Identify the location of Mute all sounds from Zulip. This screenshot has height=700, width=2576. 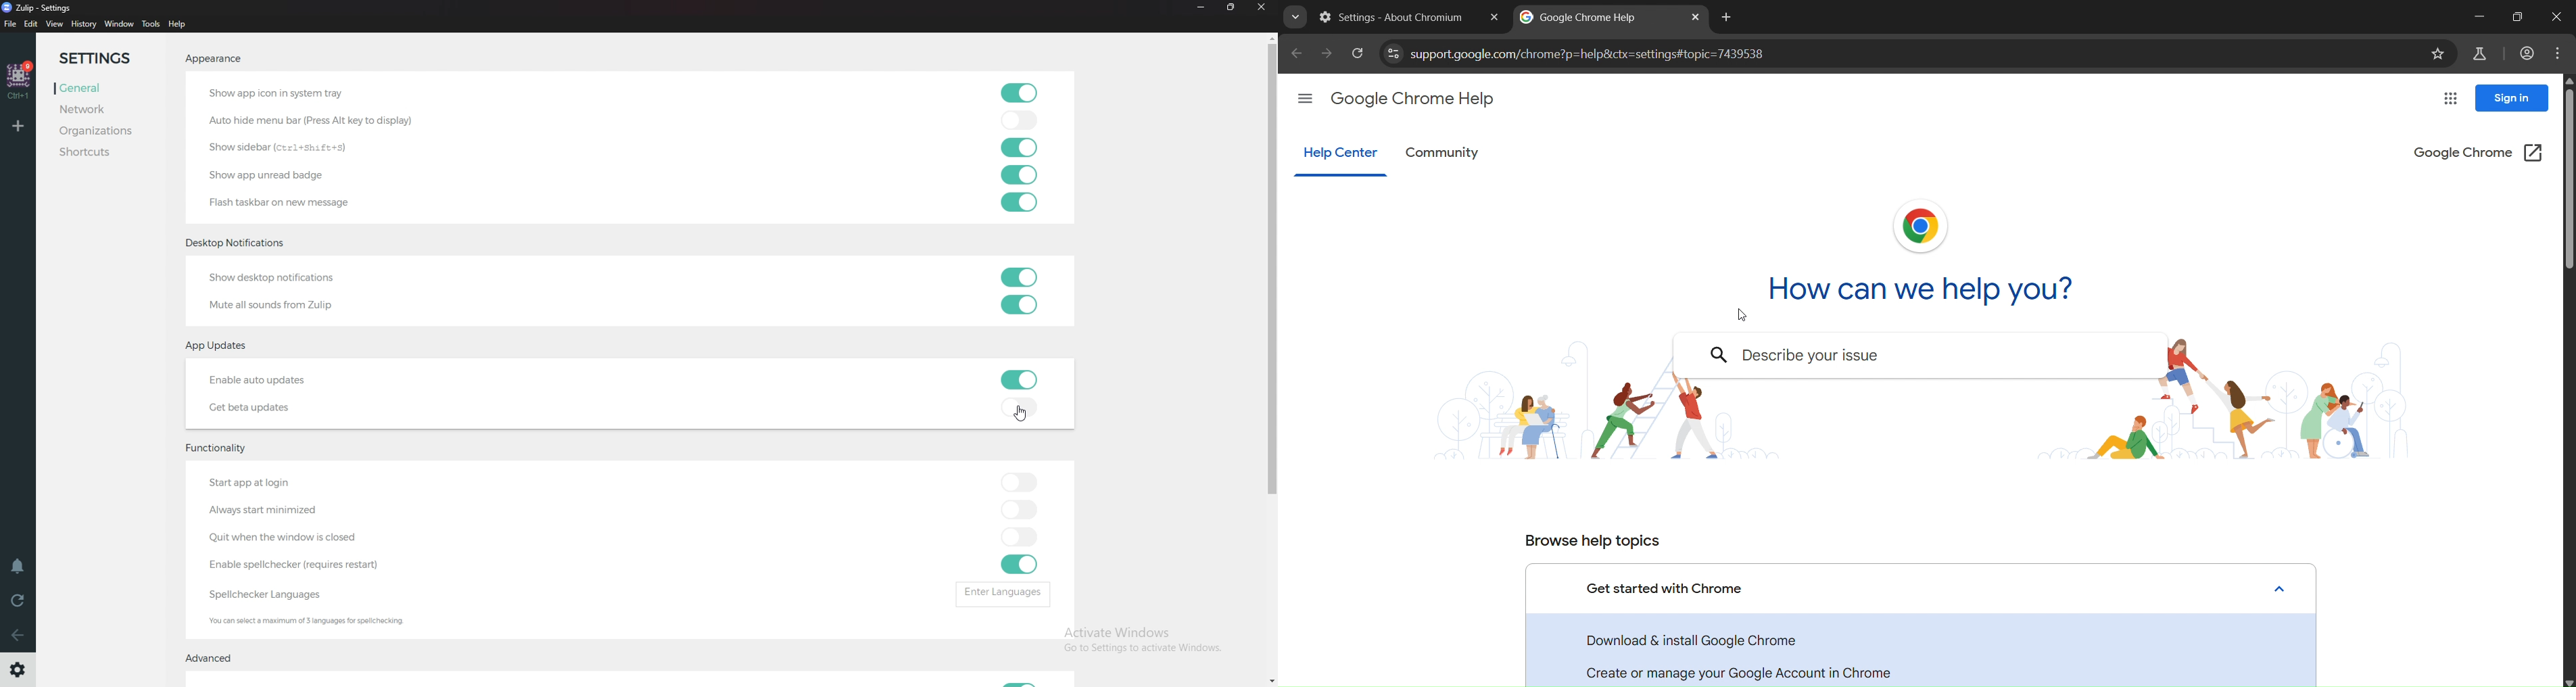
(278, 305).